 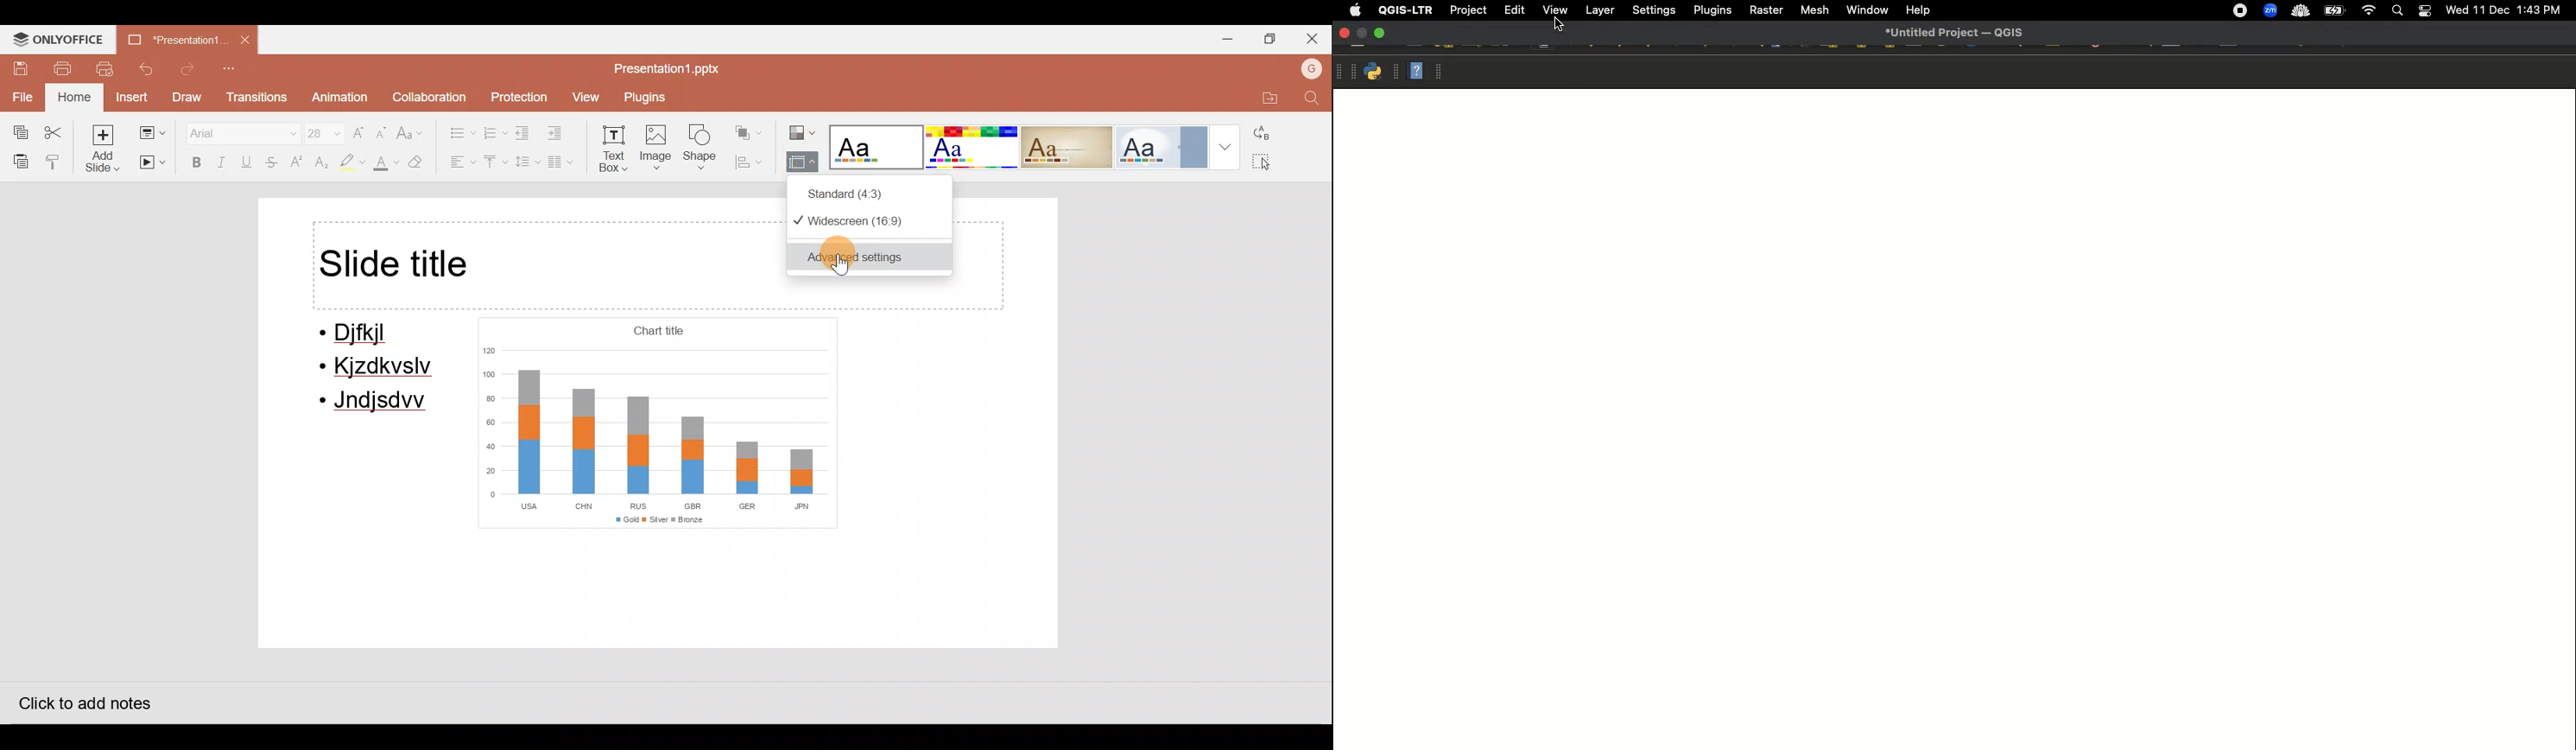 What do you see at coordinates (384, 165) in the screenshot?
I see `Fill color` at bounding box center [384, 165].